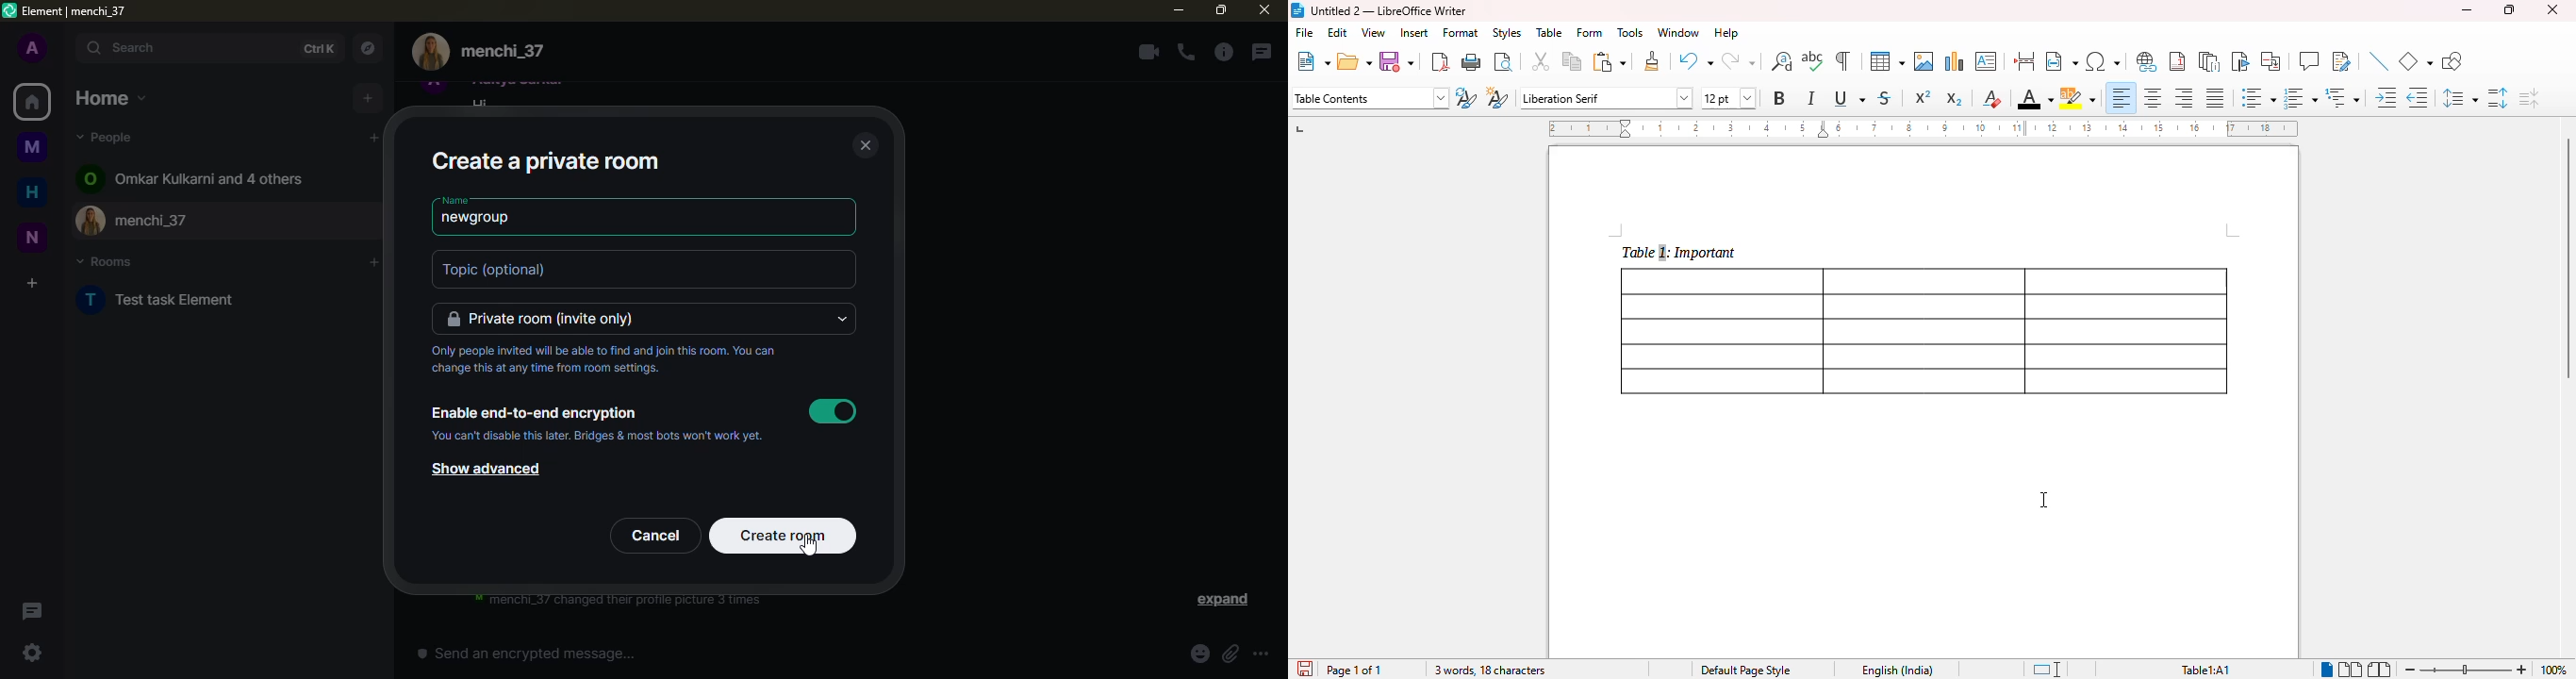 The height and width of the screenshot is (700, 2576). I want to click on myspace, so click(32, 146).